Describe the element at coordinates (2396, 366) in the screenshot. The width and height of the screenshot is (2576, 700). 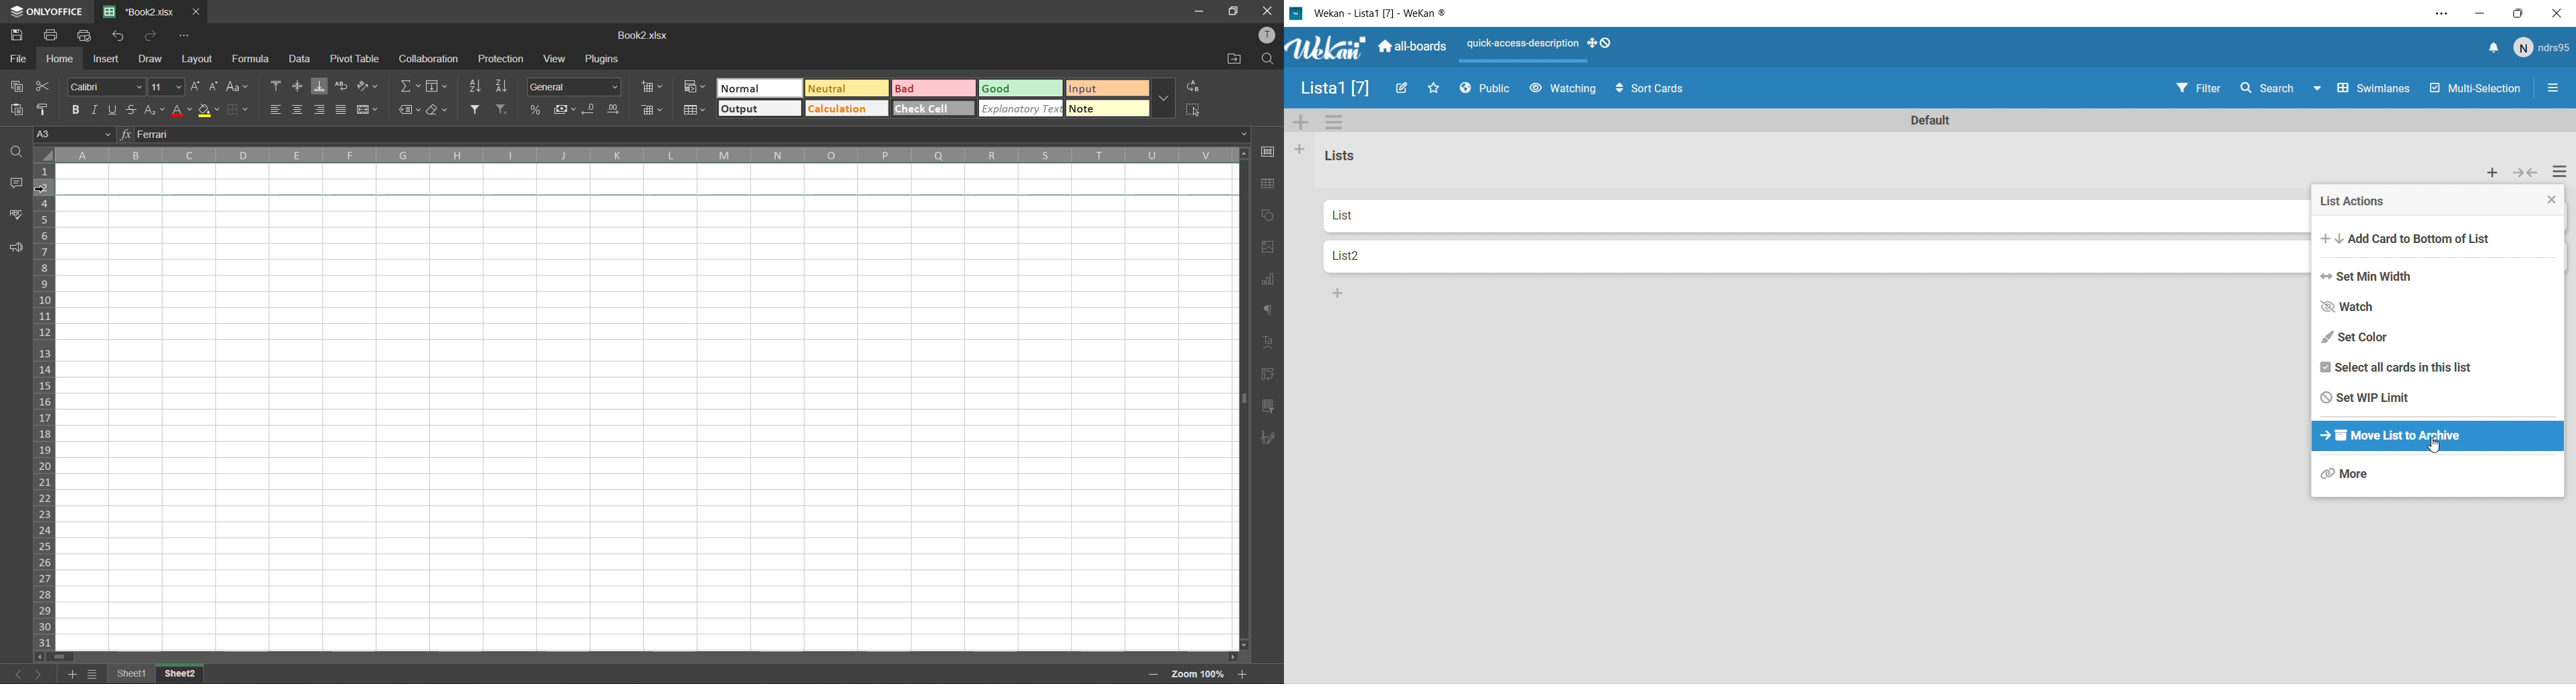
I see `Select all cards in this list` at that location.